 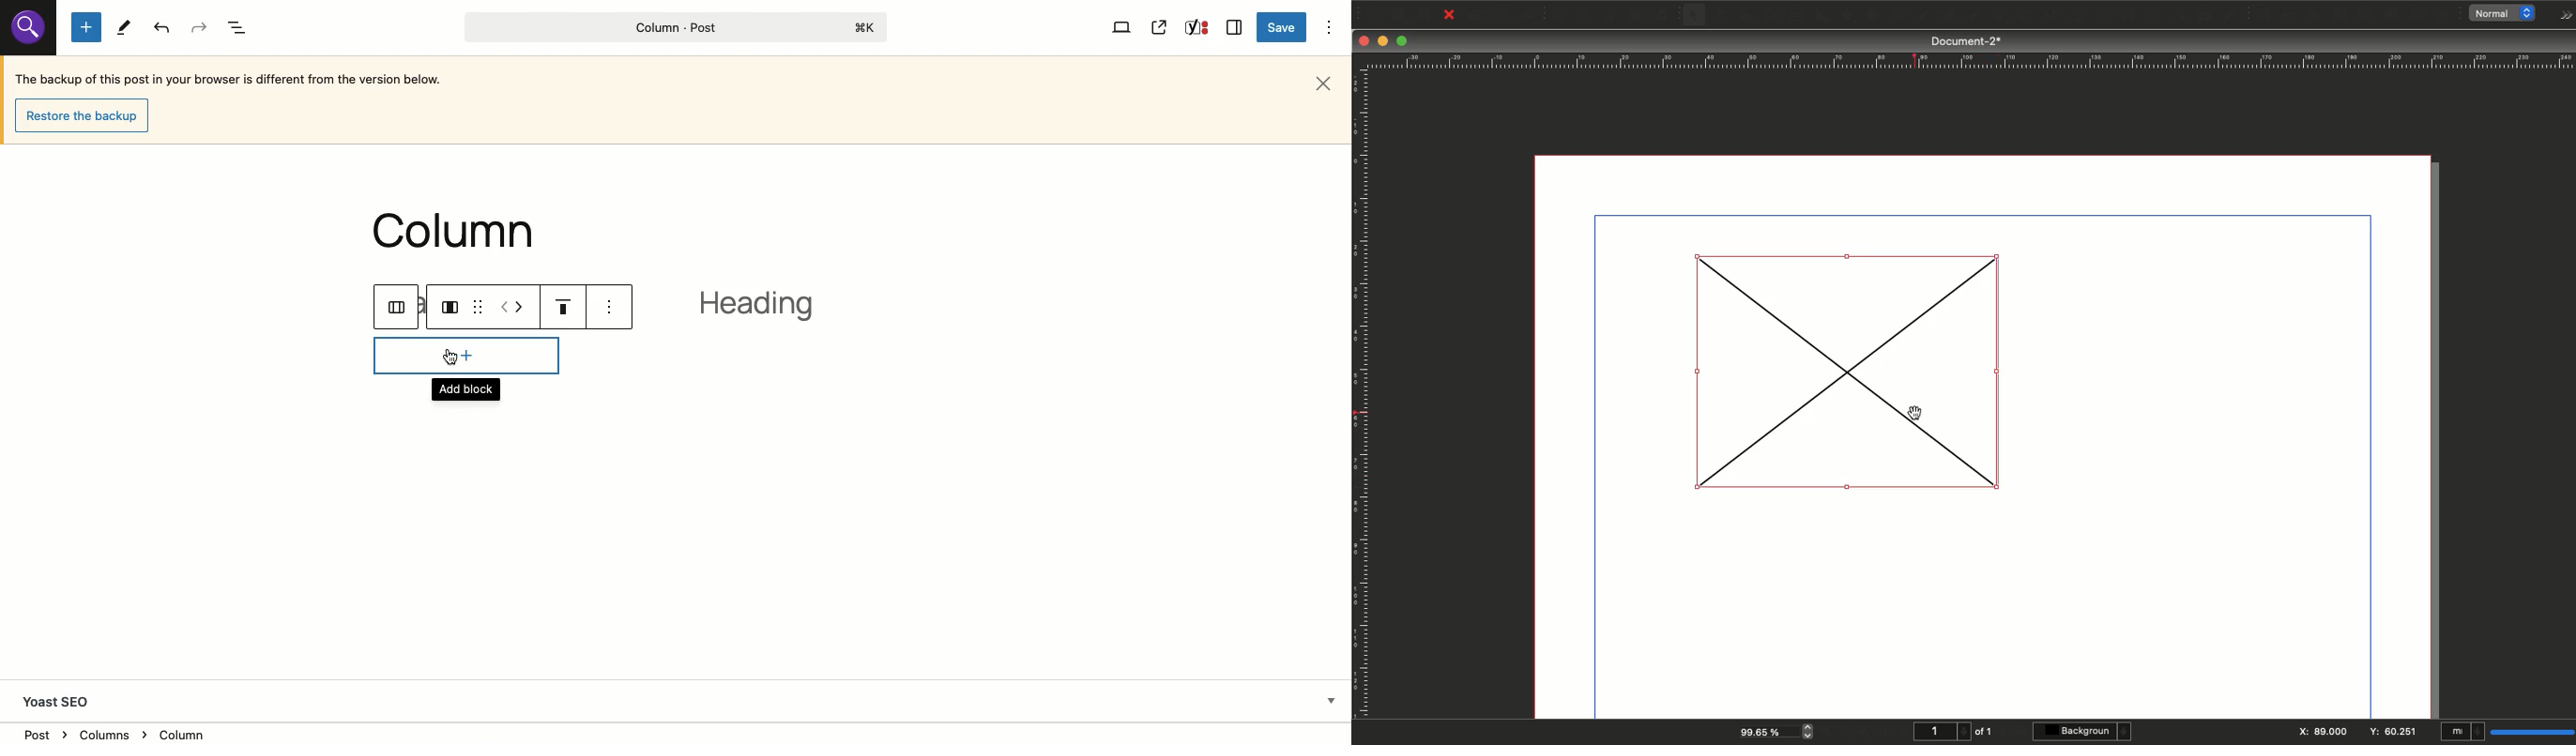 What do you see at coordinates (2202, 16) in the screenshot?
I see `Copy item properties` at bounding box center [2202, 16].